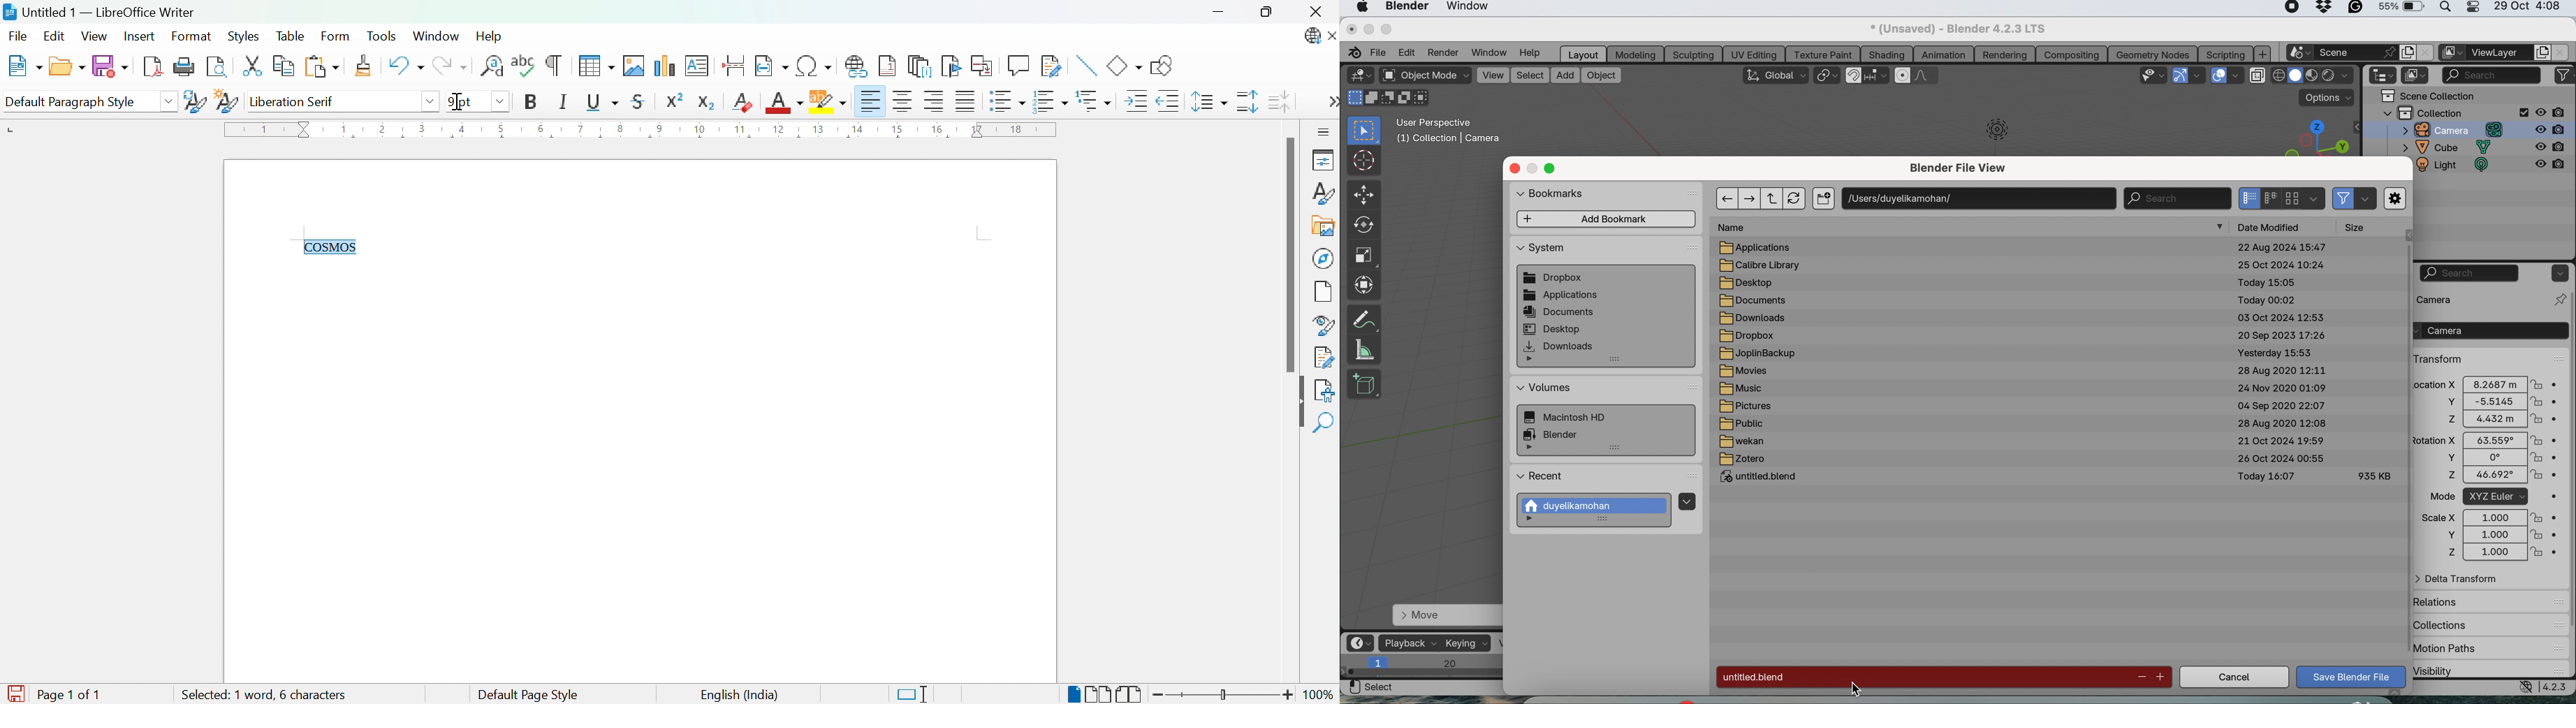 The width and height of the screenshot is (2576, 728). What do you see at coordinates (1534, 169) in the screenshot?
I see `minimize` at bounding box center [1534, 169].